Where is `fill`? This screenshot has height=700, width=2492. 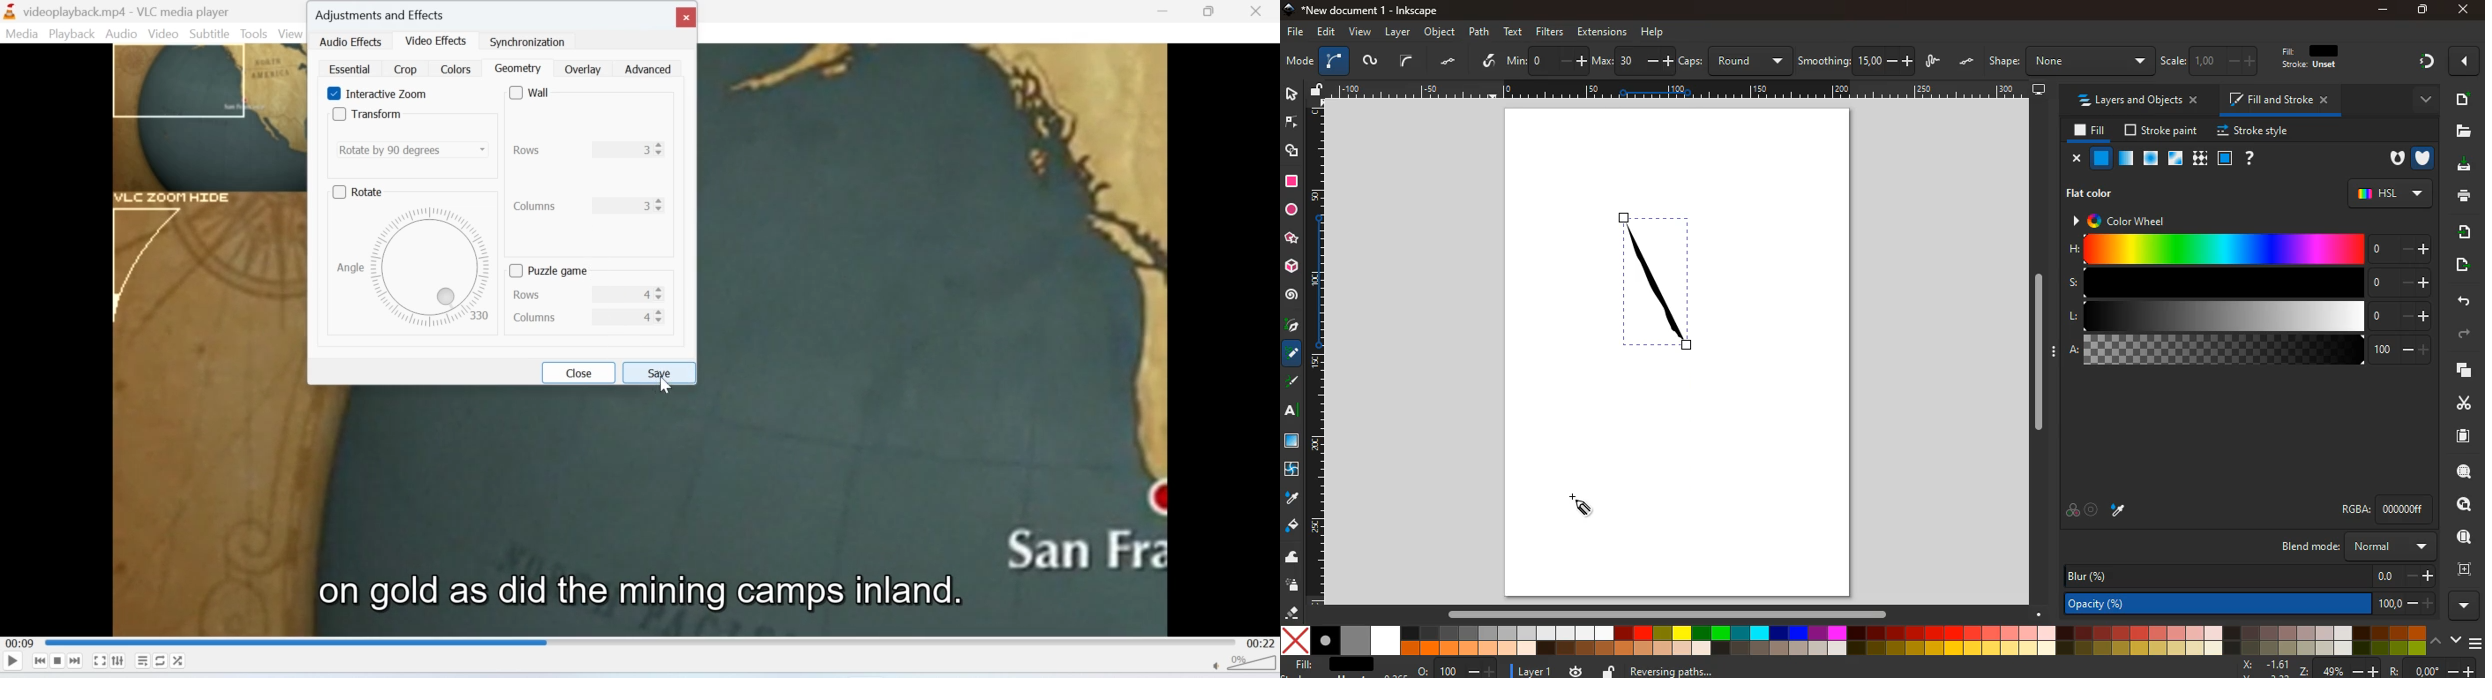 fill is located at coordinates (2091, 132).